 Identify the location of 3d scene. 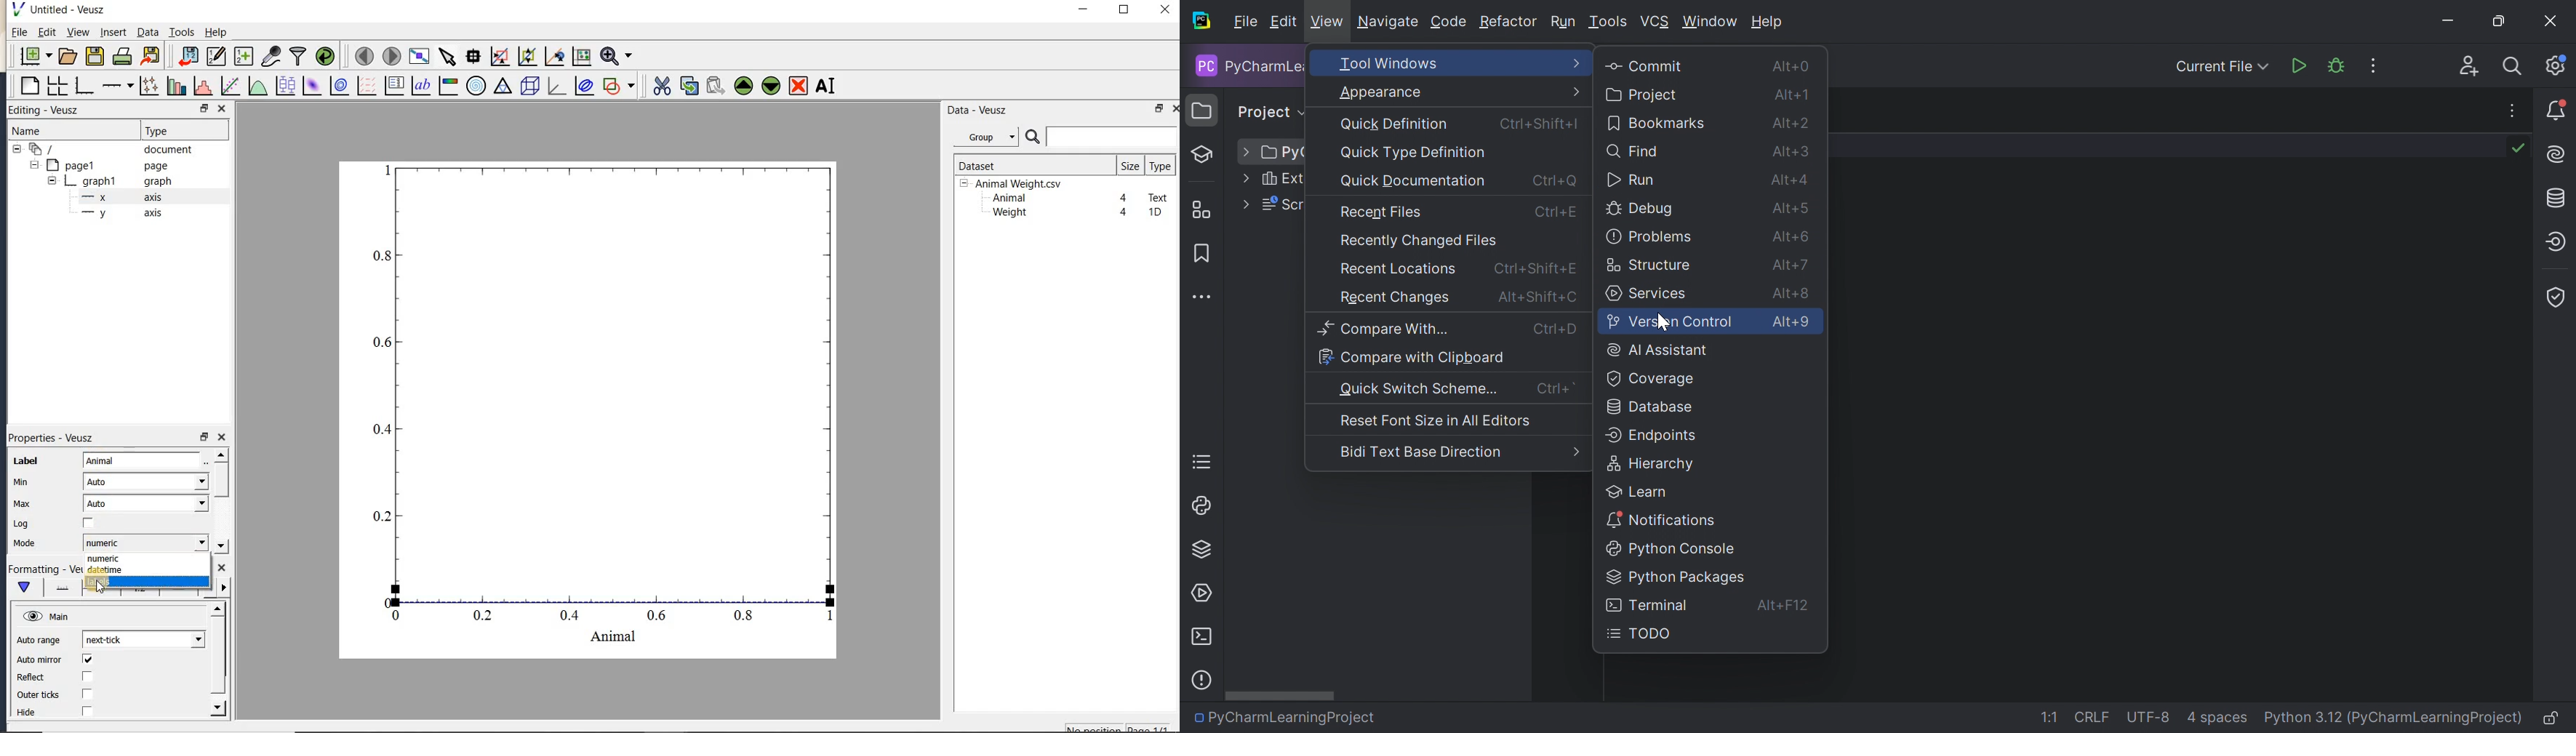
(528, 86).